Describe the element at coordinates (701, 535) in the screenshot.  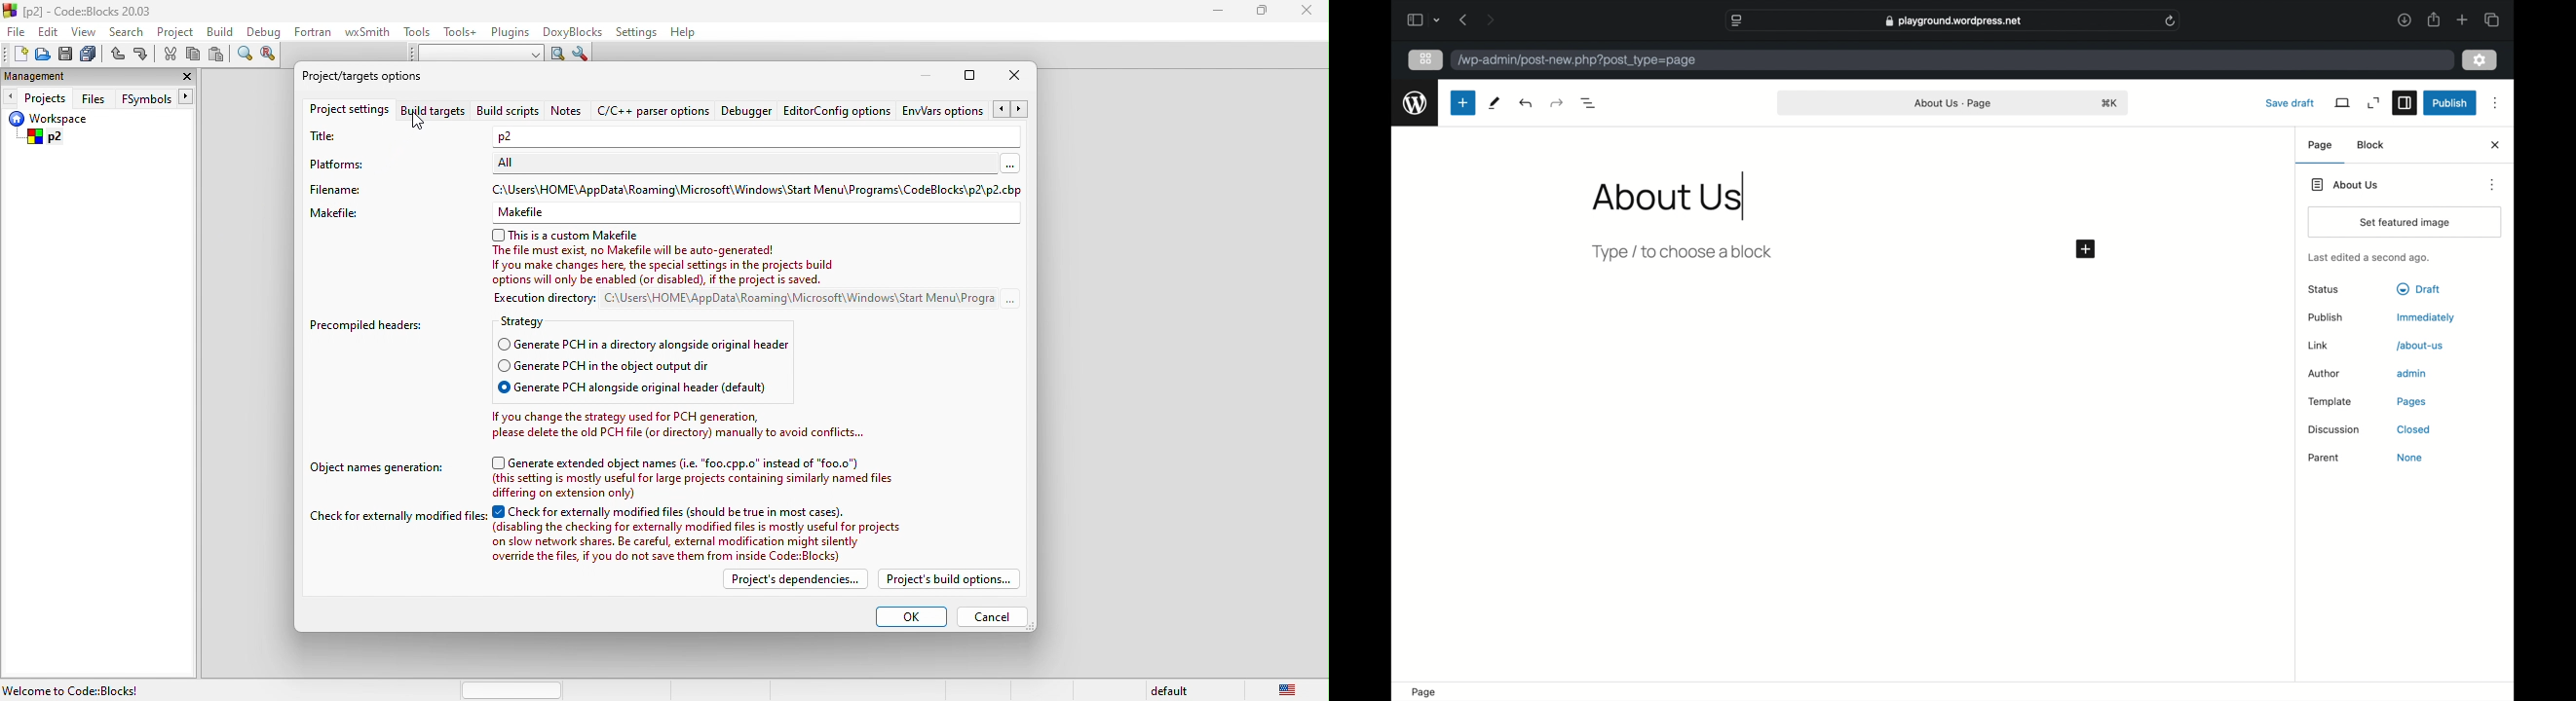
I see `Check for externally modified files (should be true in most cases).(disabling the checking for extemally modified files is mostly useful for projectson slow network shares. Be careful, extemal modification might silently override the files, if you do not save them from inside Code:Blocks)` at that location.